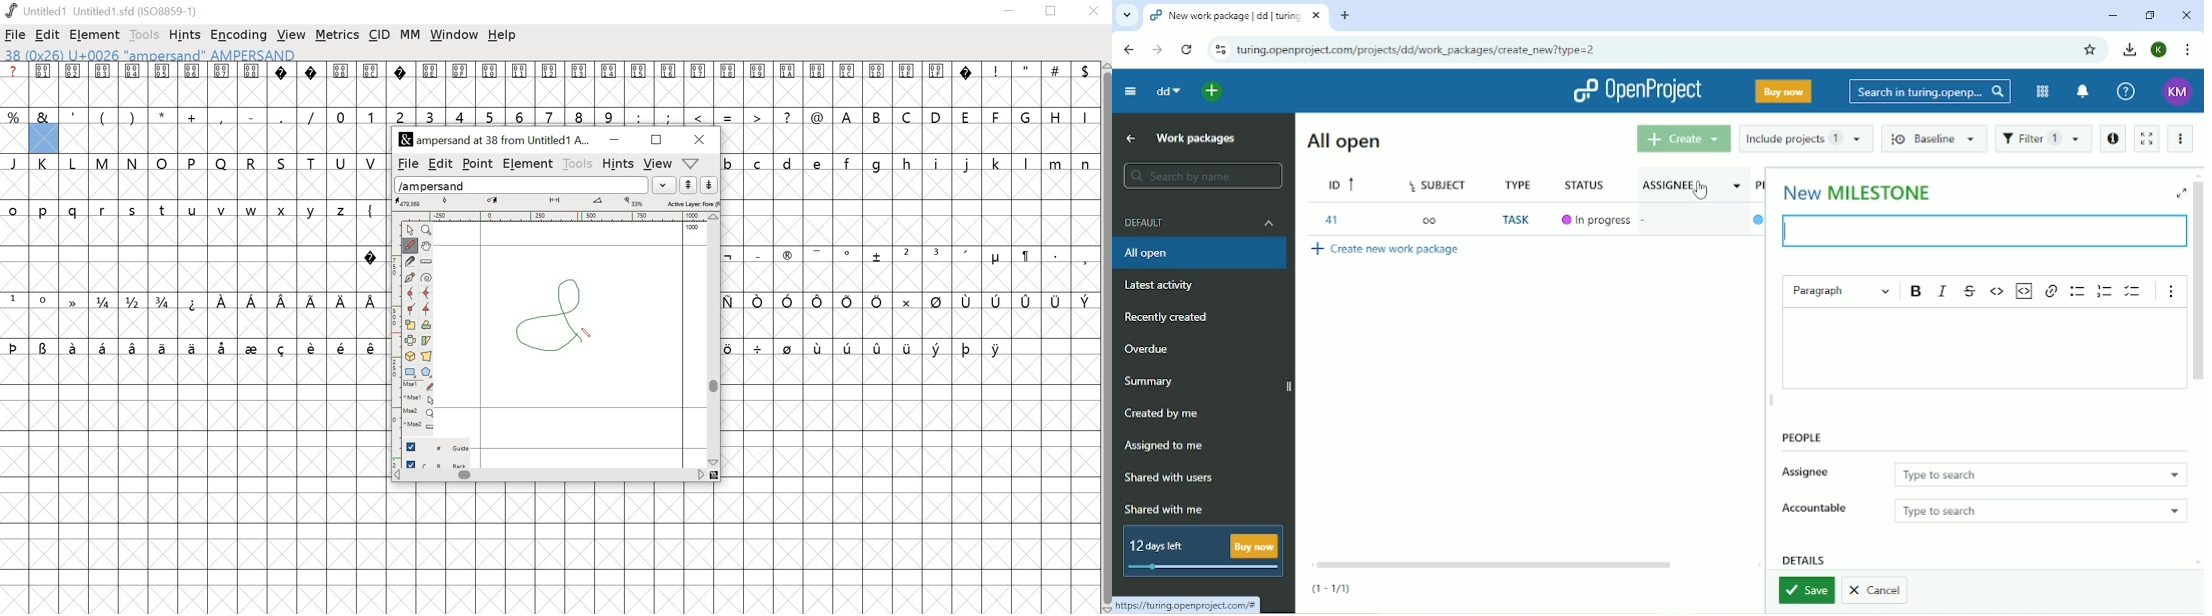 This screenshot has height=616, width=2212. What do you see at coordinates (1085, 300) in the screenshot?
I see `symbol` at bounding box center [1085, 300].